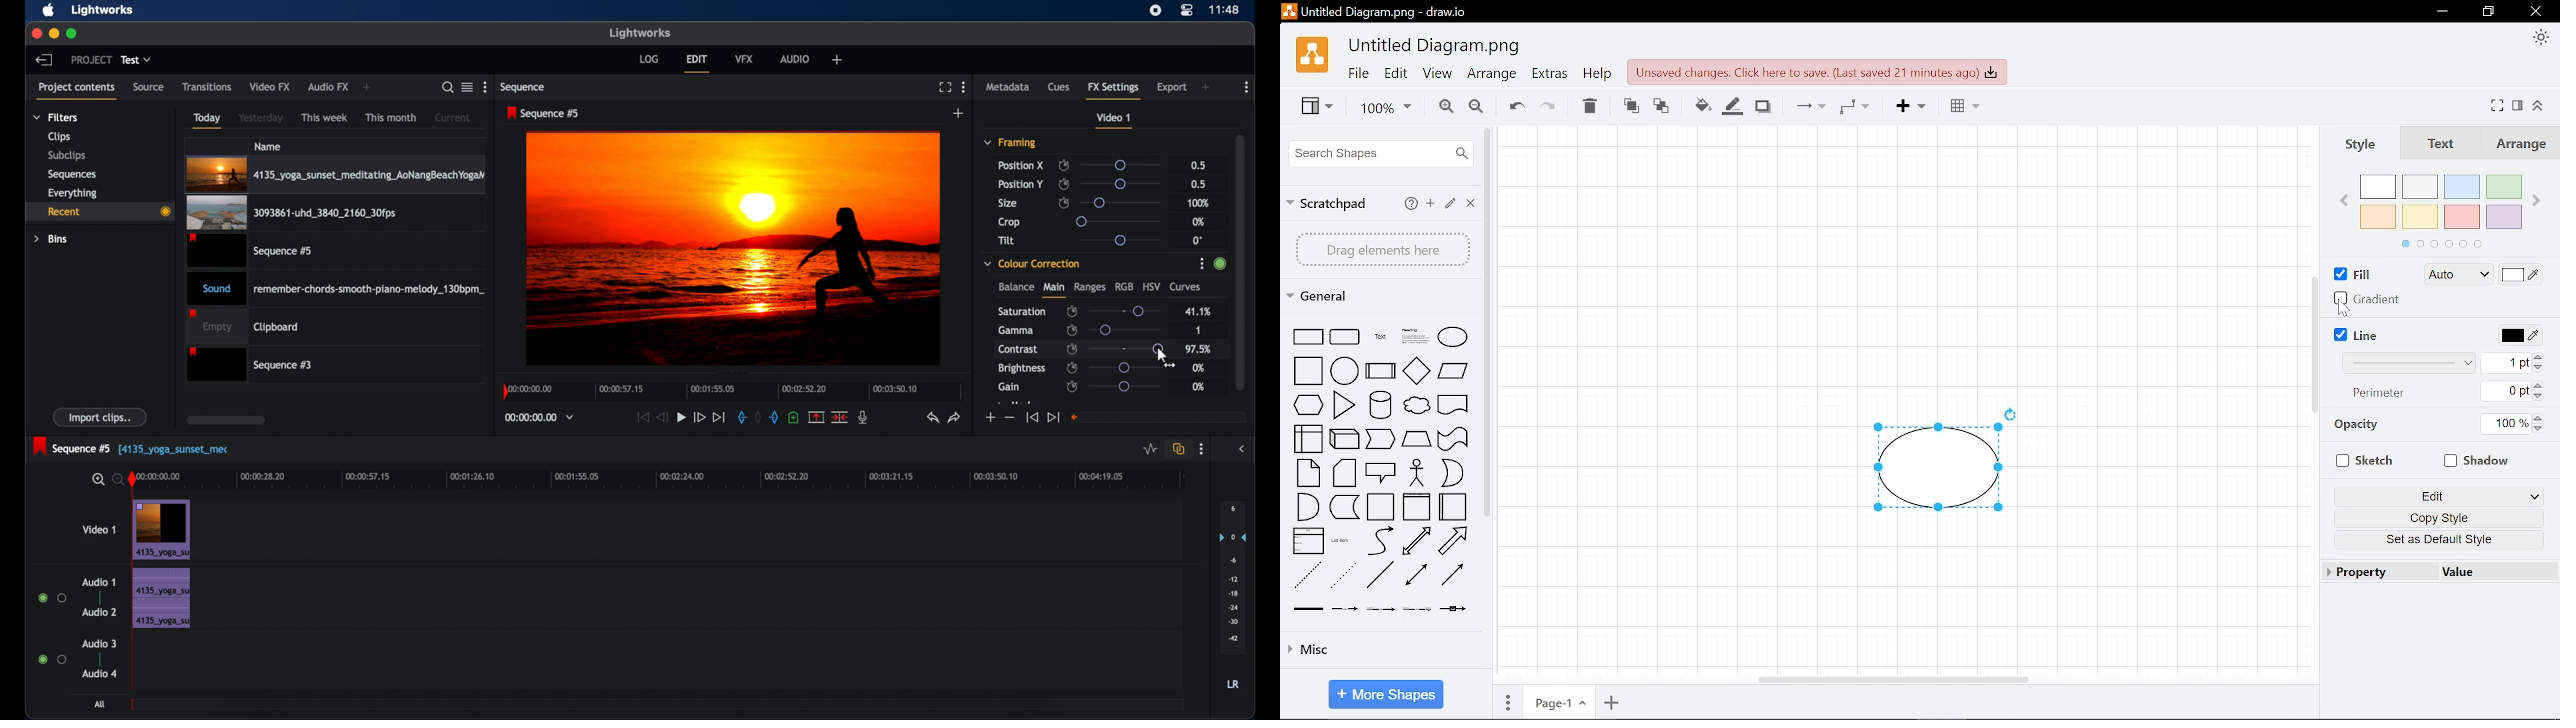 The height and width of the screenshot is (728, 2576). What do you see at coordinates (2438, 496) in the screenshot?
I see `Edit` at bounding box center [2438, 496].